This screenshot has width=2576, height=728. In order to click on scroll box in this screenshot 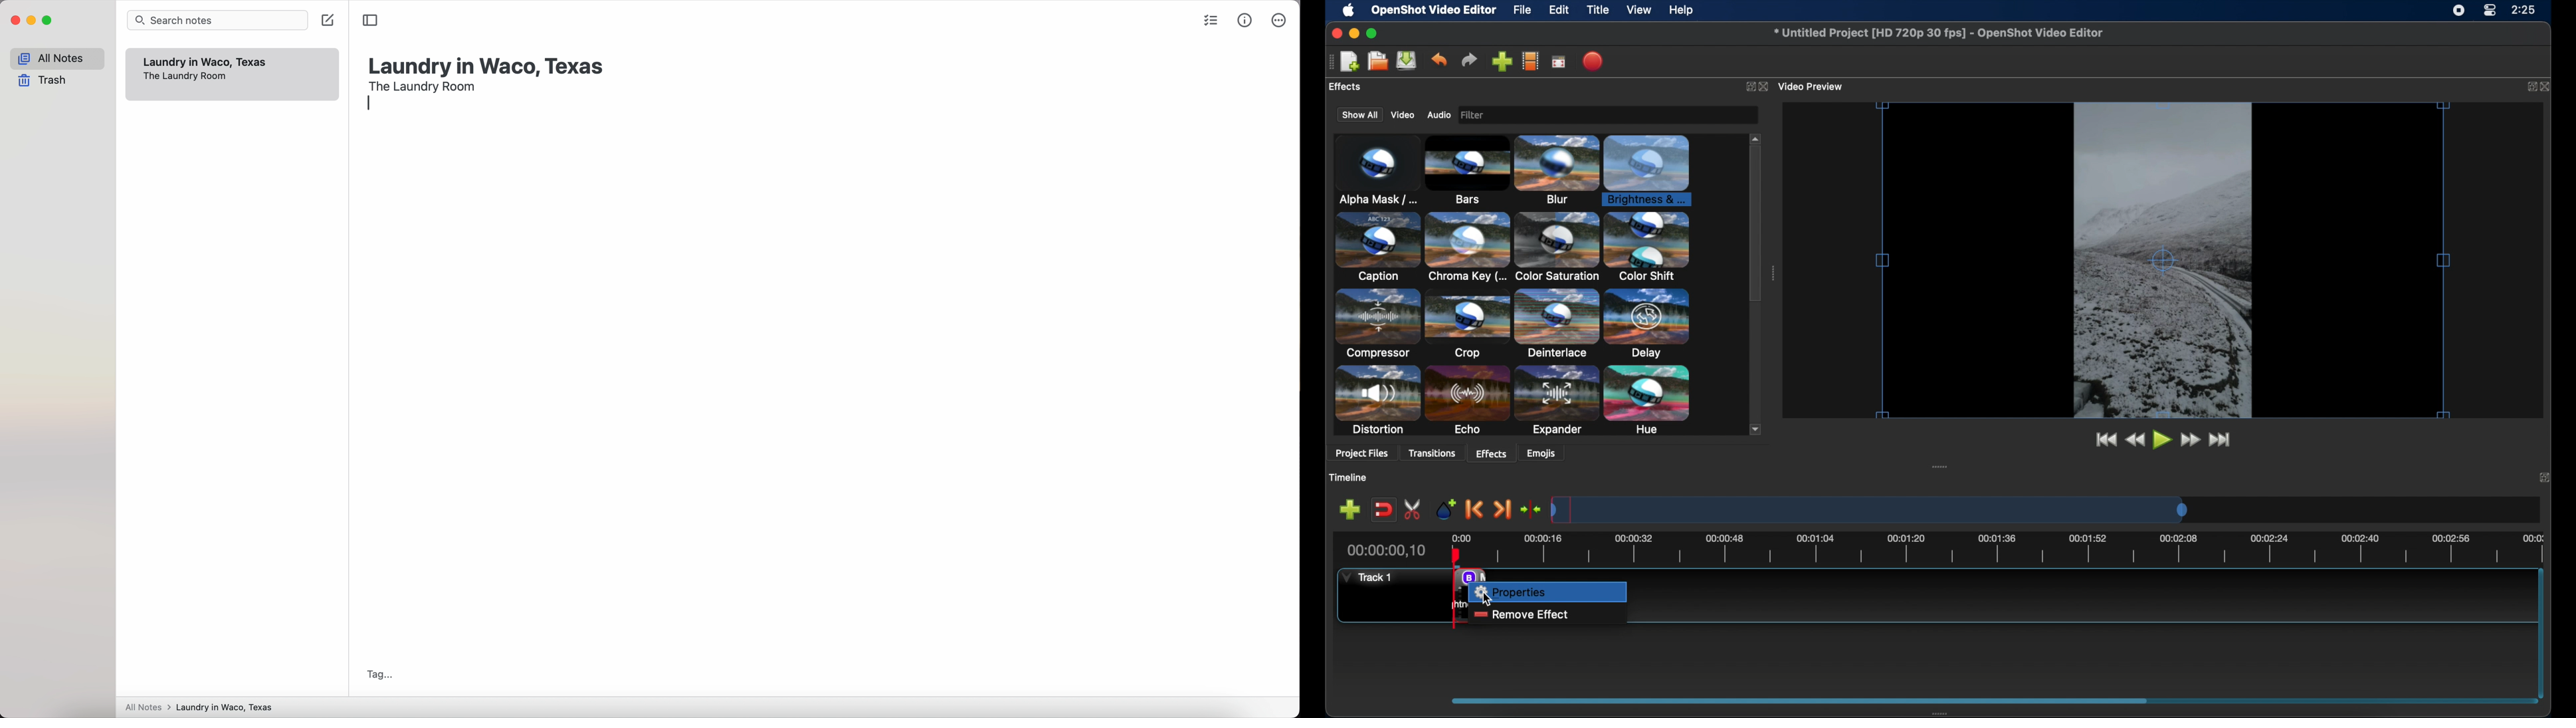, I will do `click(1801, 700)`.